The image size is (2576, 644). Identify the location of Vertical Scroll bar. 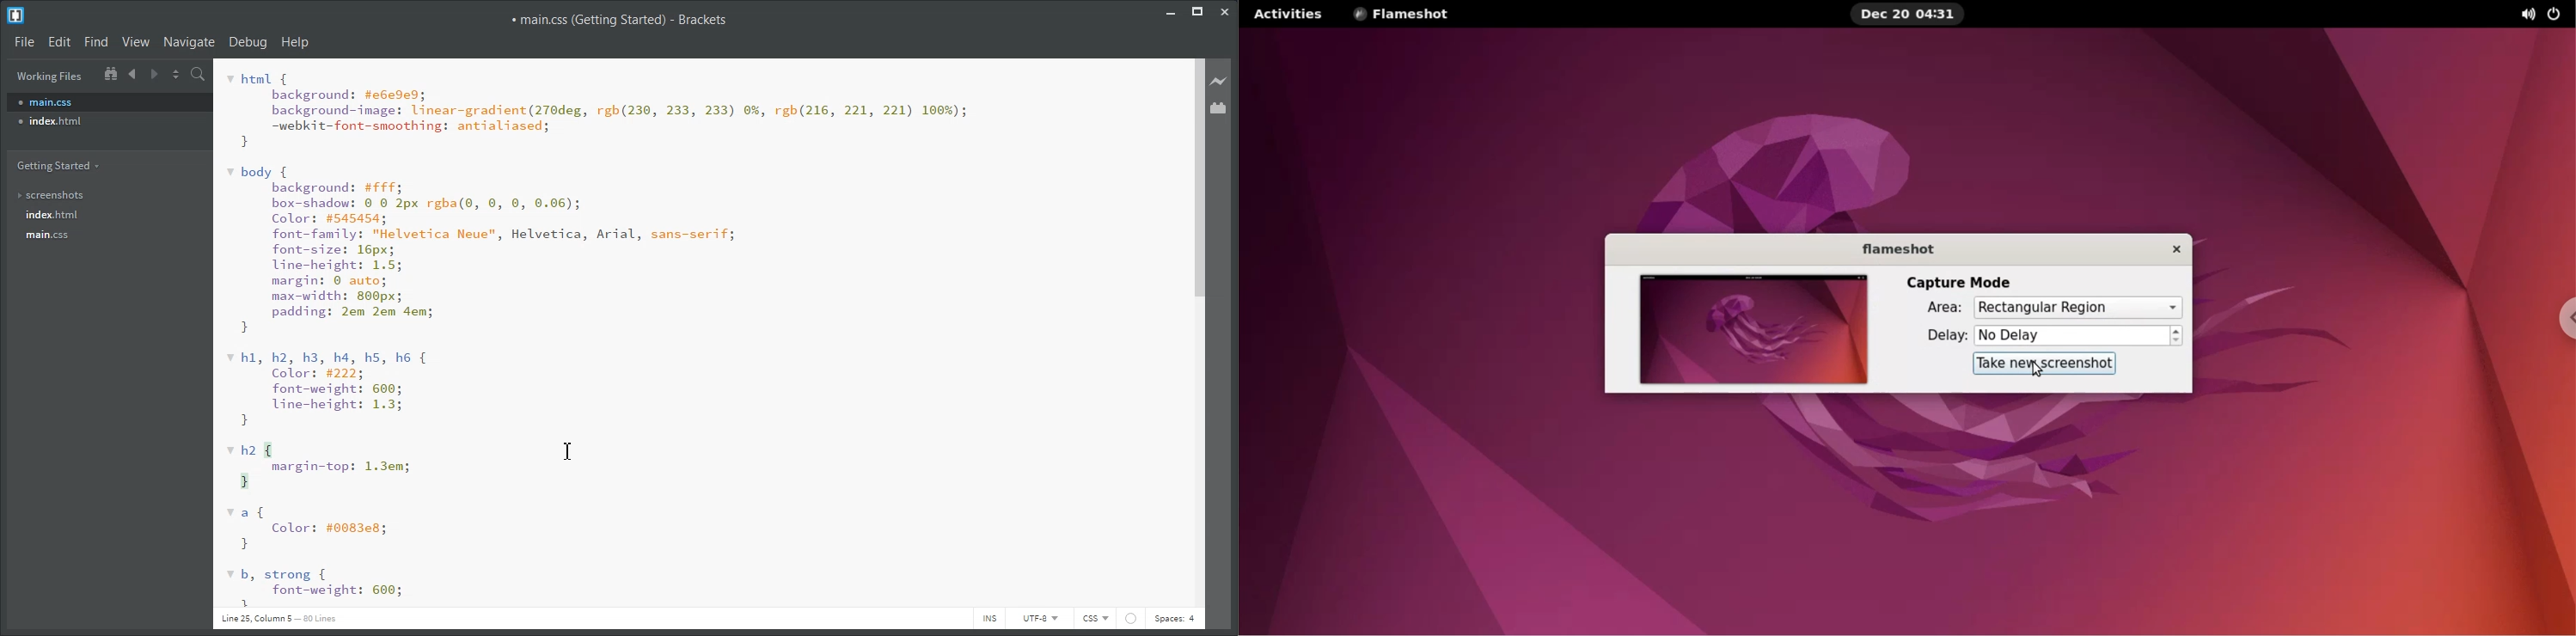
(1197, 333).